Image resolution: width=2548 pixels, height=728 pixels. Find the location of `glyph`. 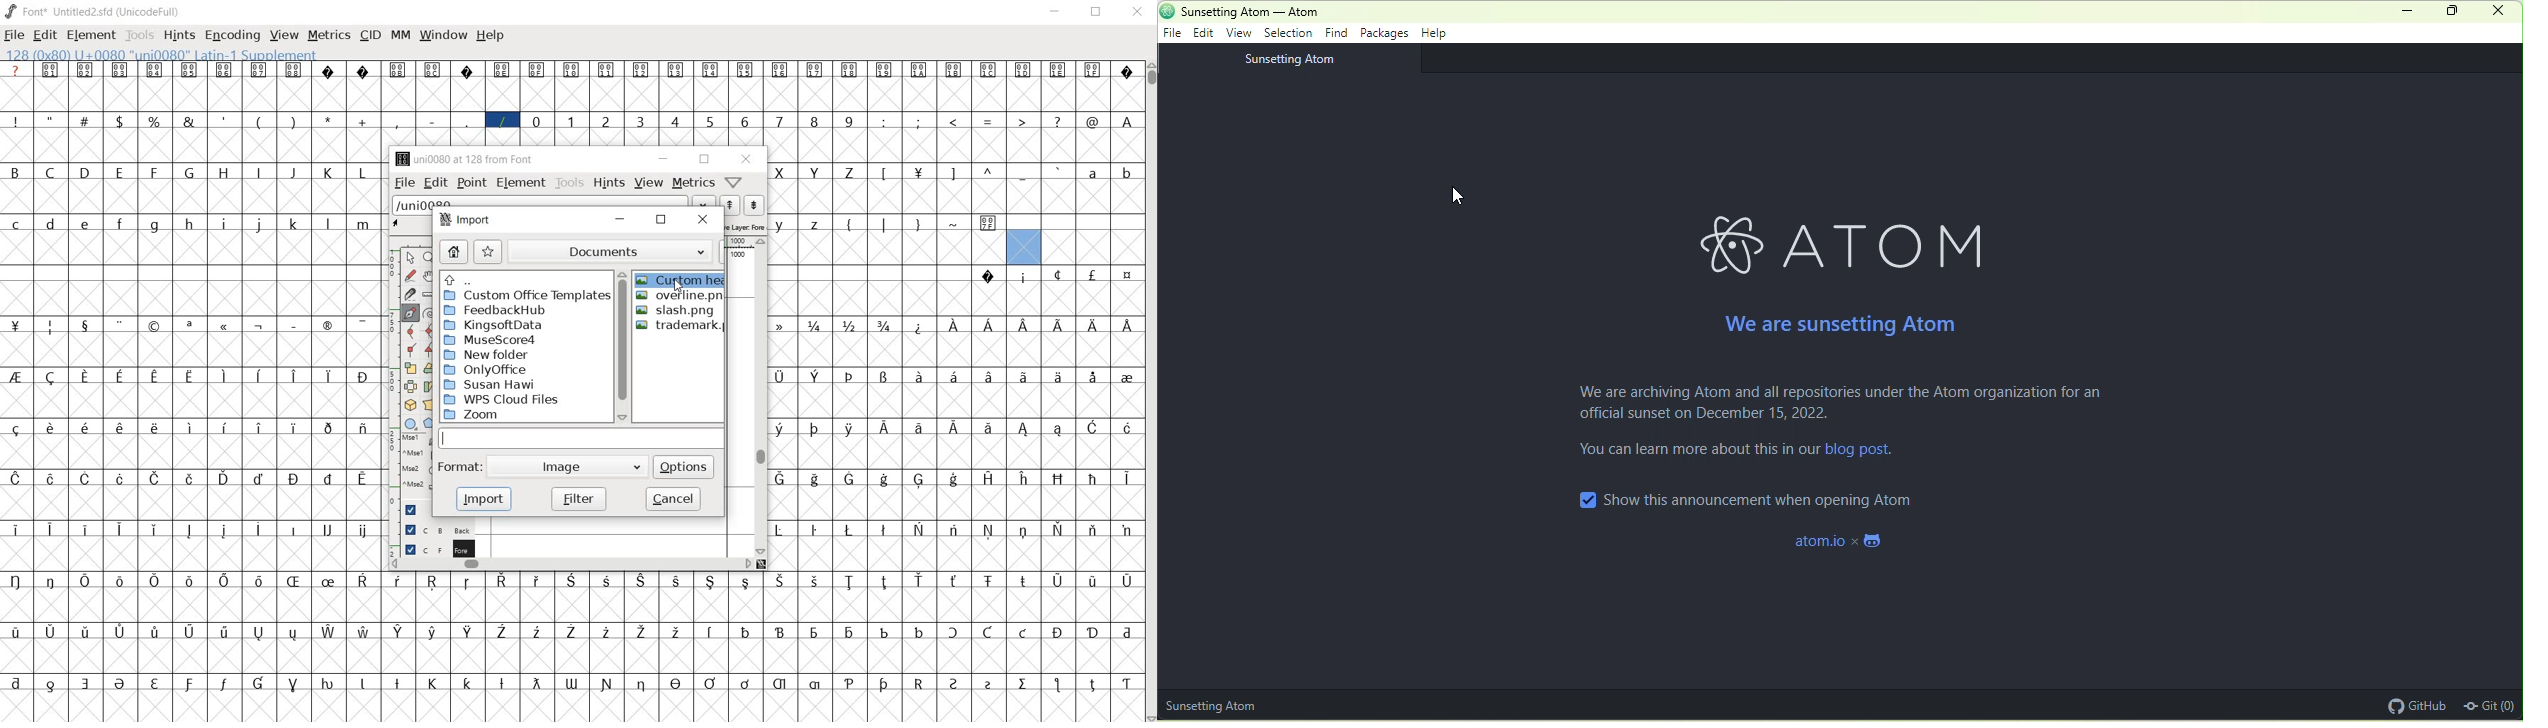

glyph is located at coordinates (918, 174).